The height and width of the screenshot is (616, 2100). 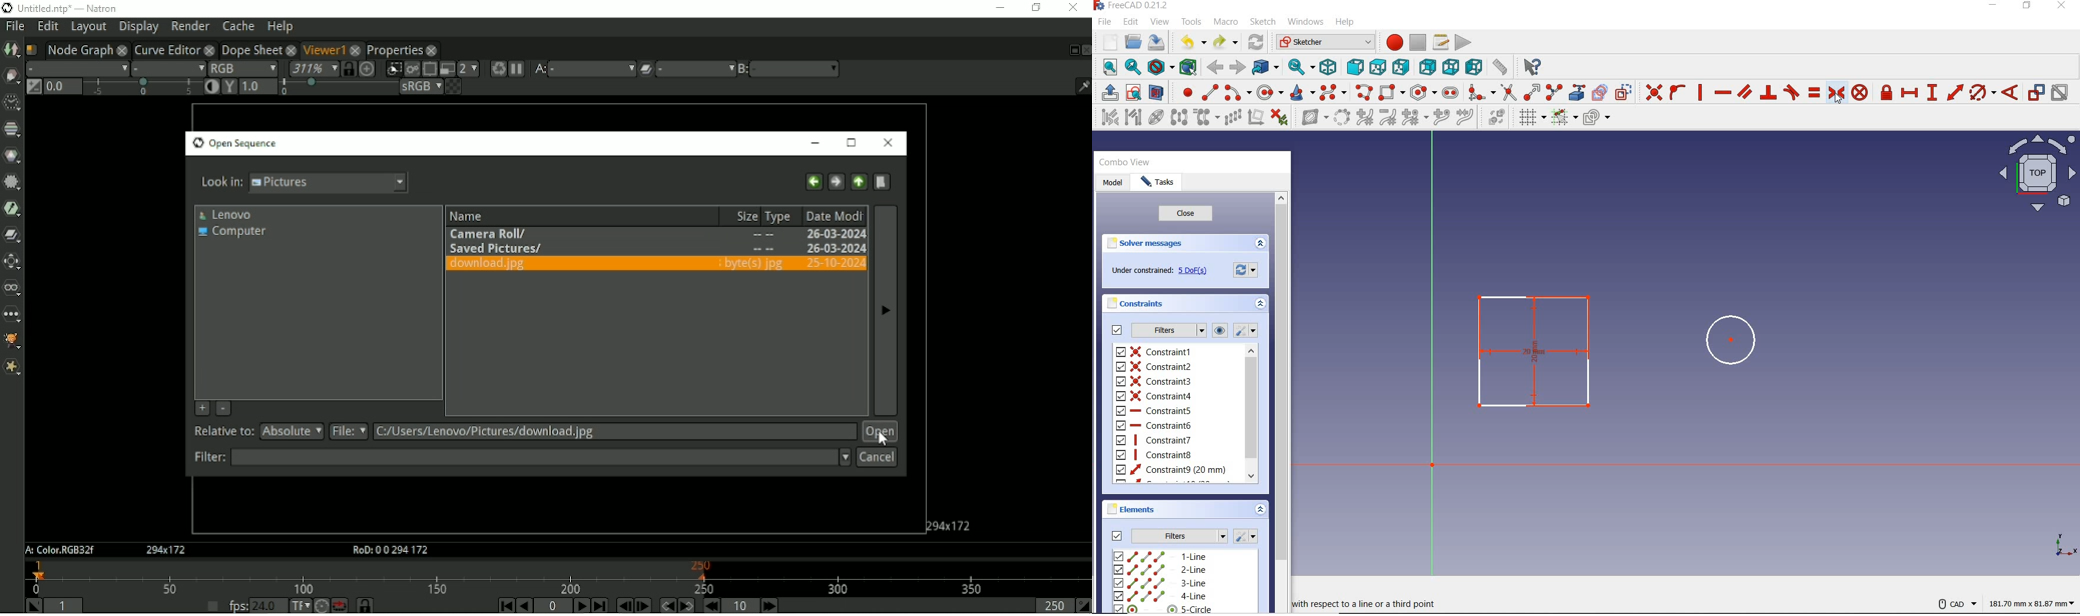 What do you see at coordinates (1251, 415) in the screenshot?
I see `scrollbar` at bounding box center [1251, 415].